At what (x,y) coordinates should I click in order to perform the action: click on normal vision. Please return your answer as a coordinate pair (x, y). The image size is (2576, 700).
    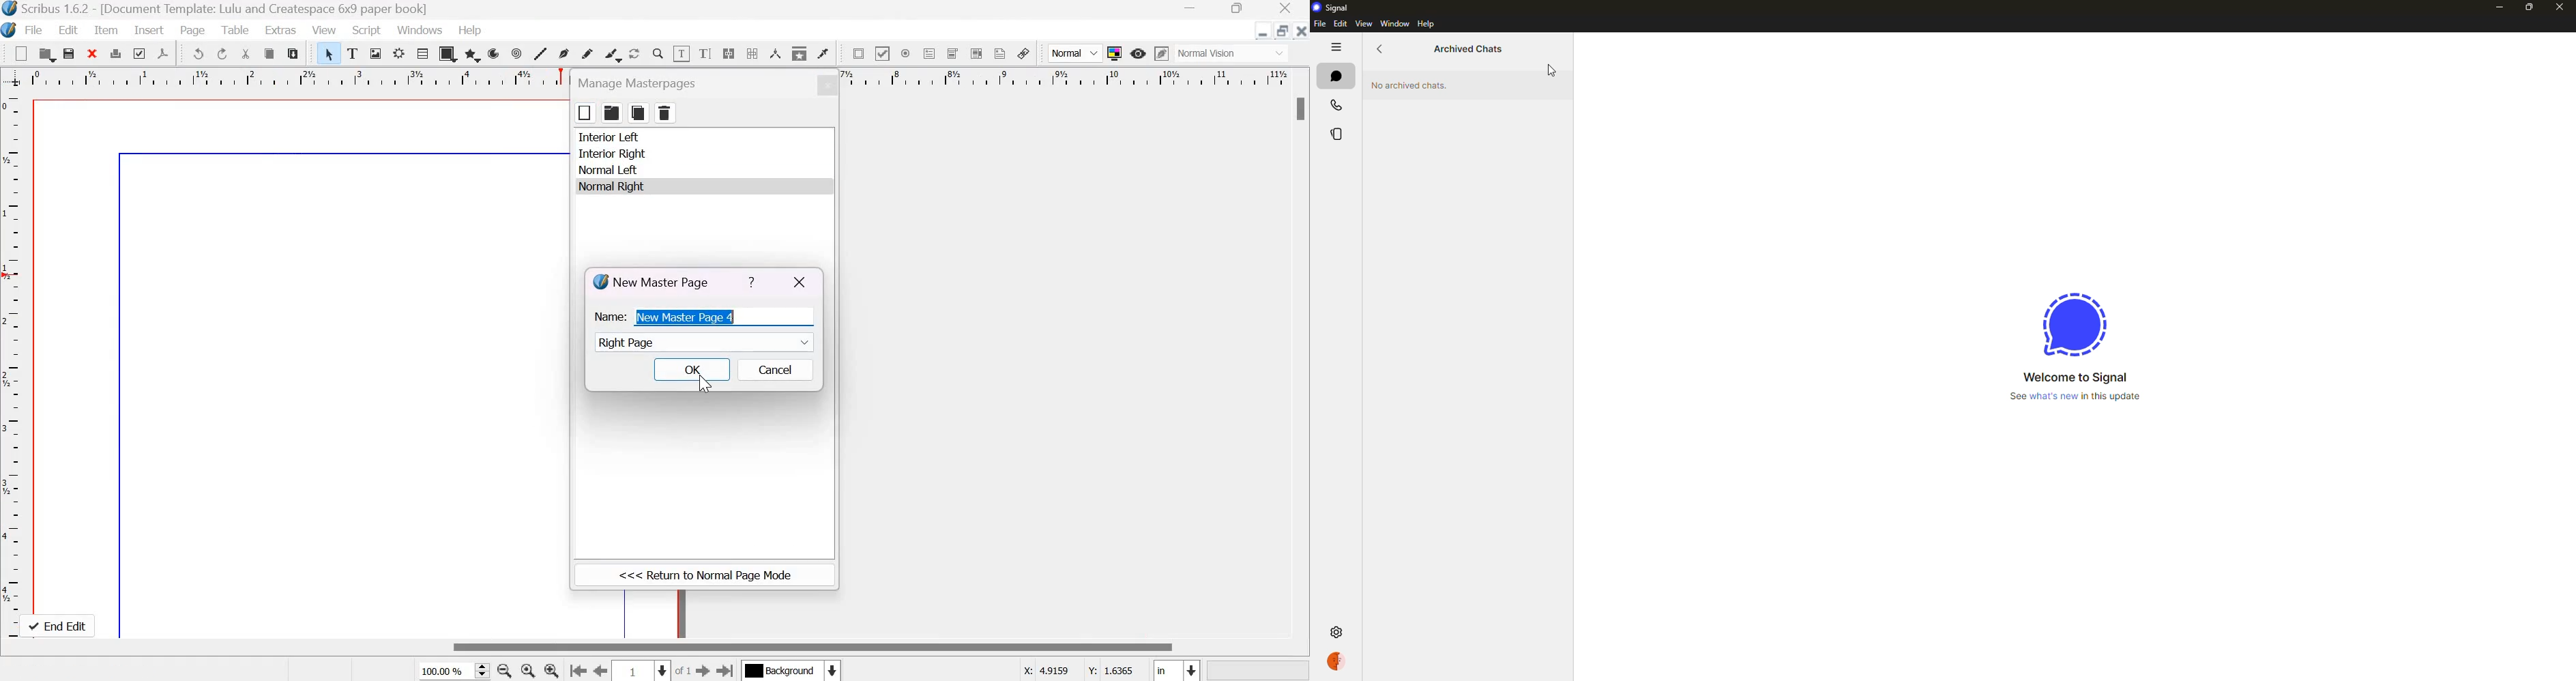
    Looking at the image, I should click on (1232, 53).